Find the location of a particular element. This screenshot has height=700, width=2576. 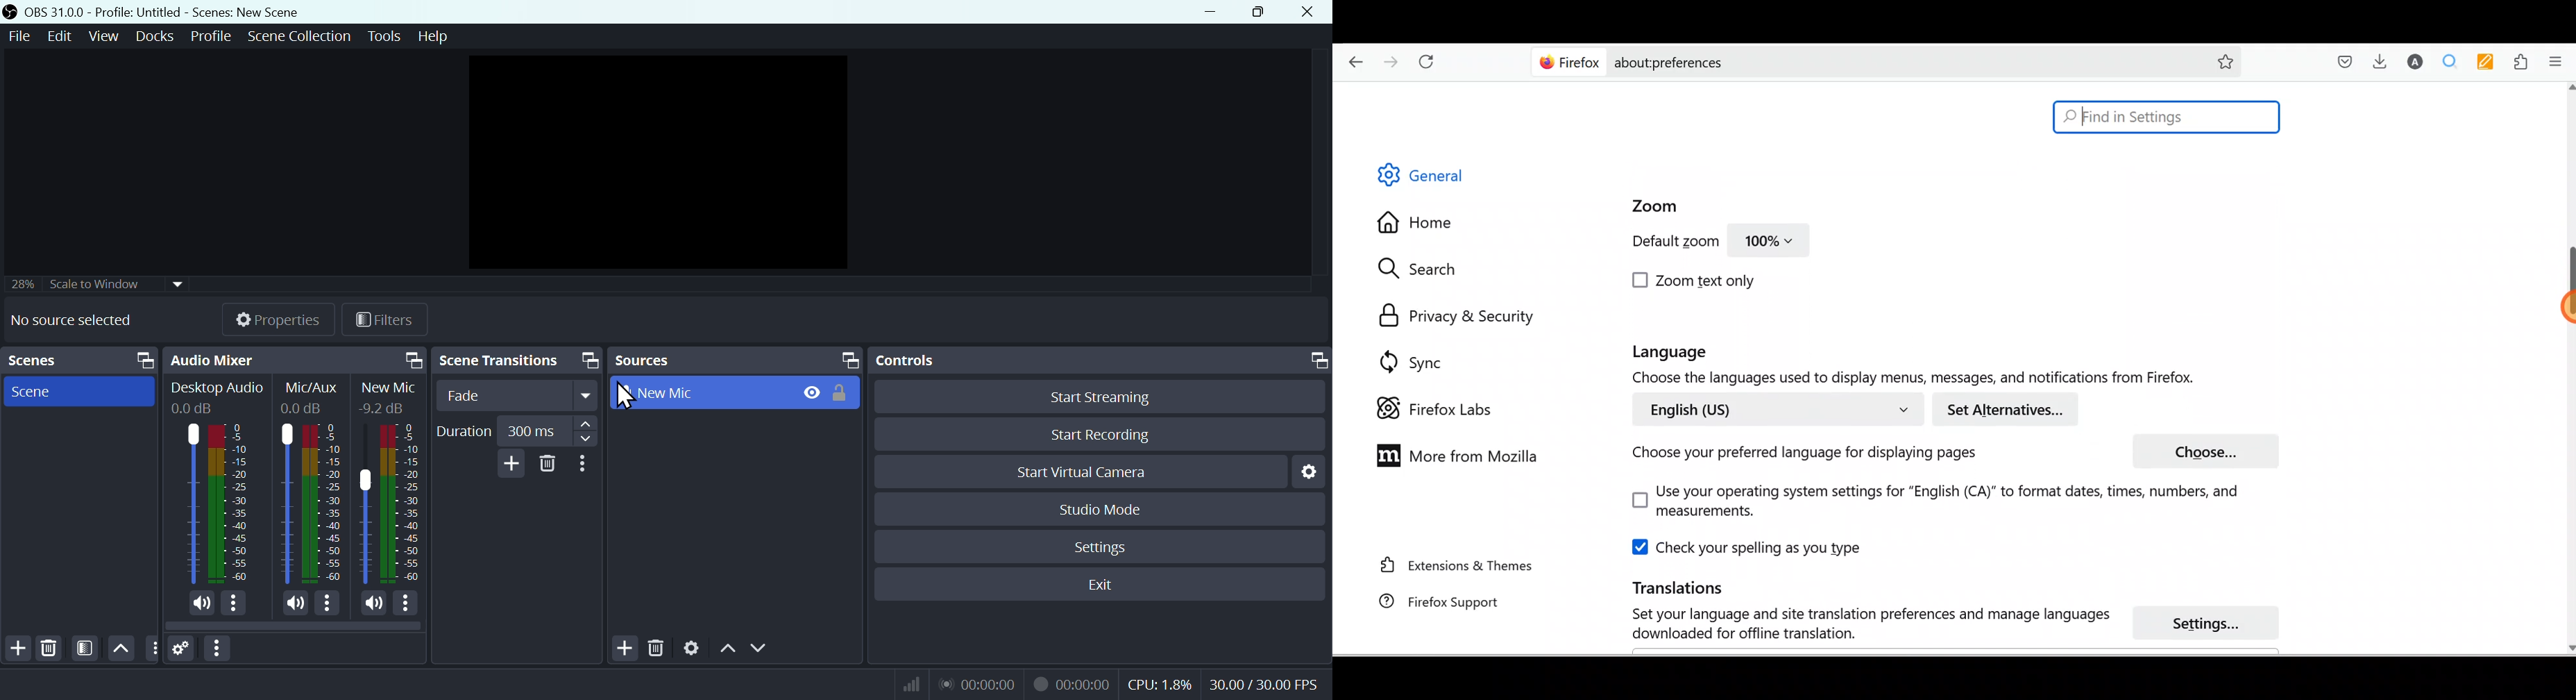

Delete is located at coordinates (55, 648).